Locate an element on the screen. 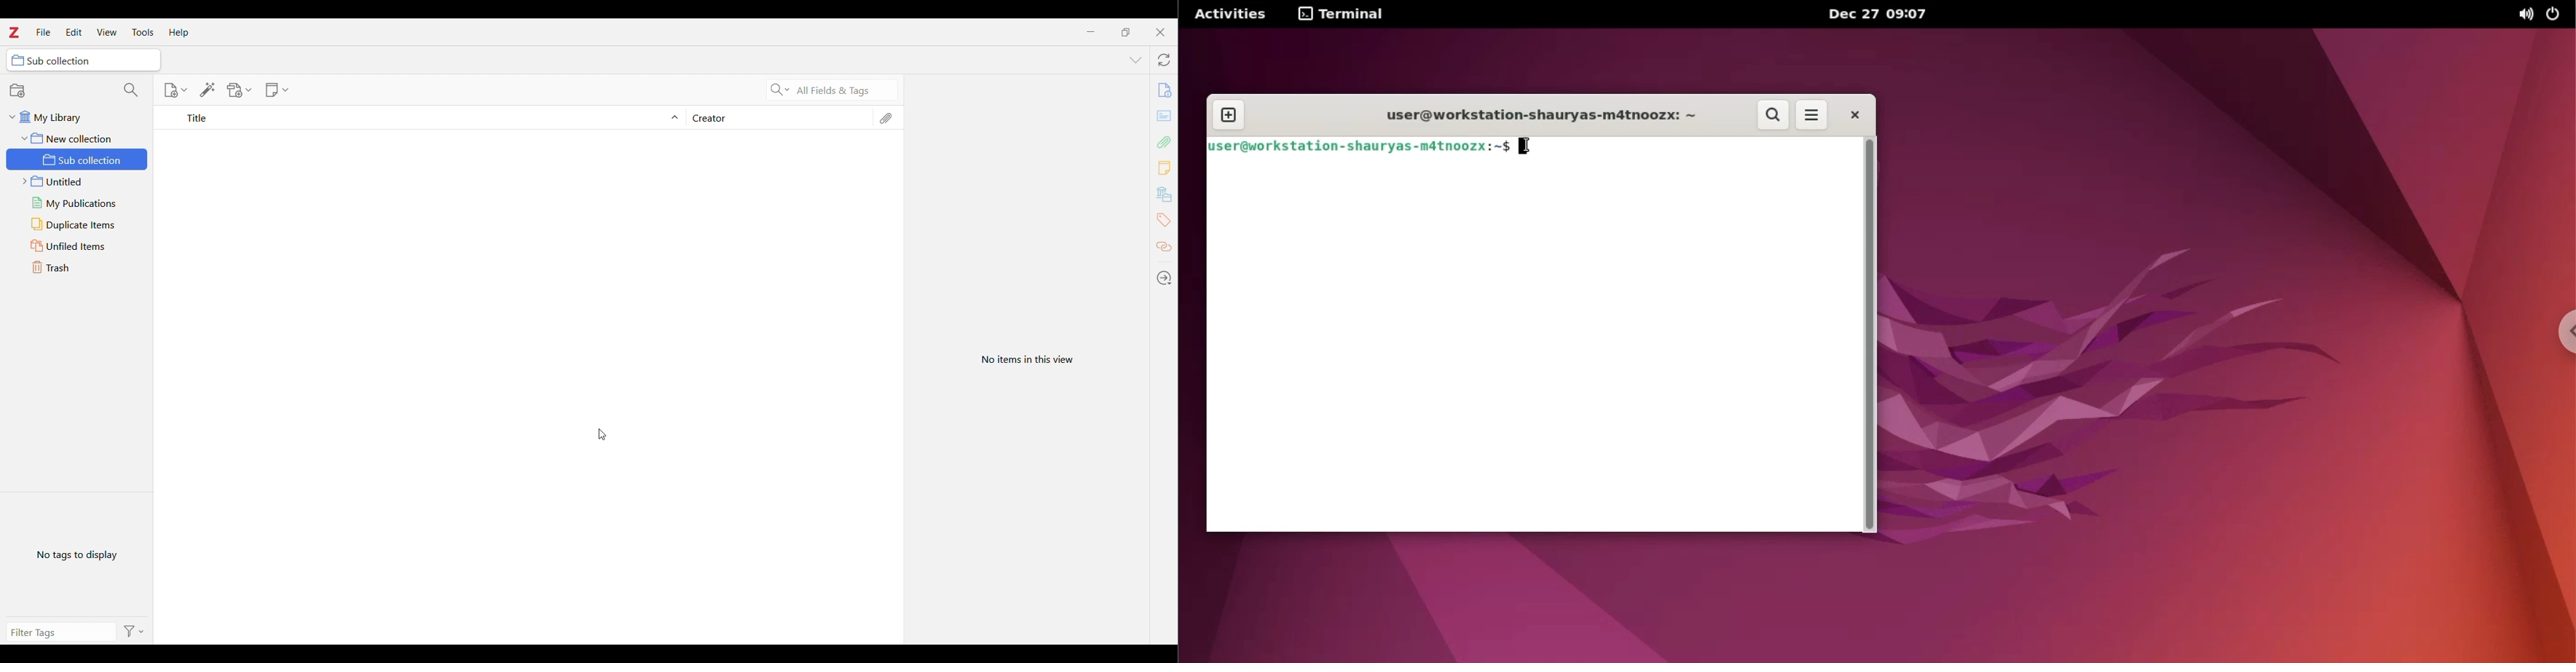 The image size is (2576, 672). Activities is located at coordinates (1232, 14).